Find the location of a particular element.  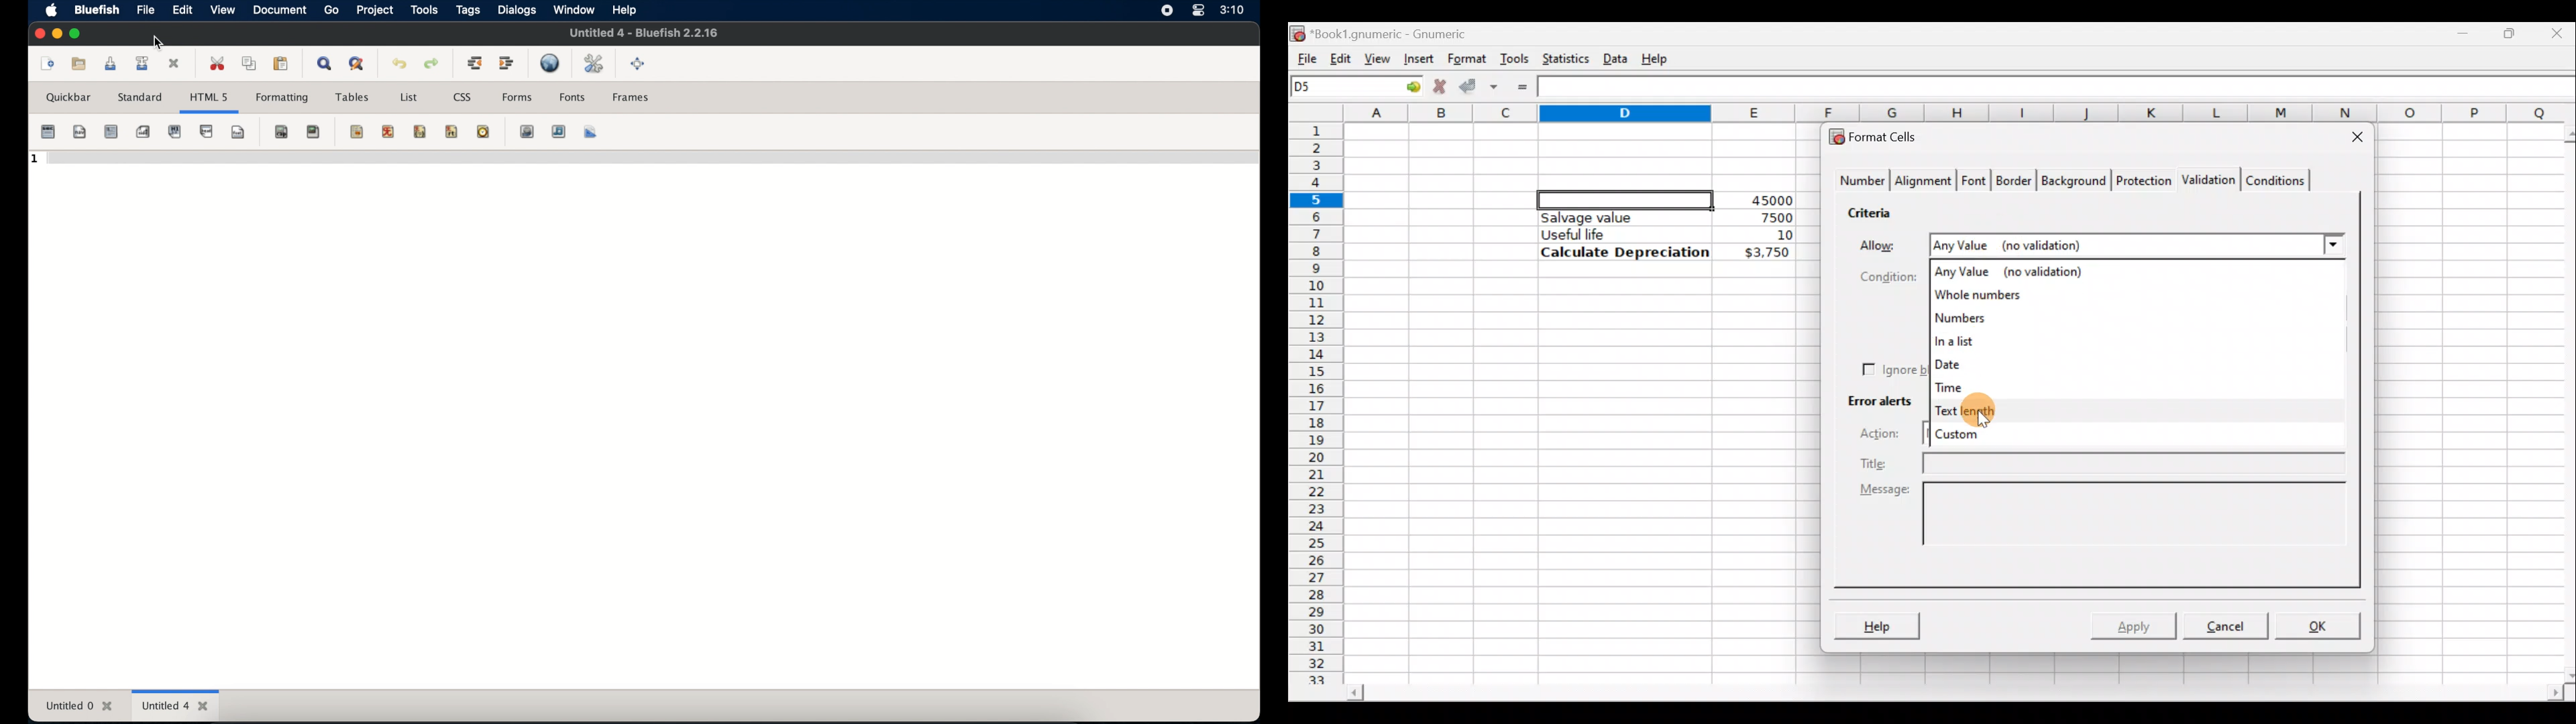

file is located at coordinates (146, 10).